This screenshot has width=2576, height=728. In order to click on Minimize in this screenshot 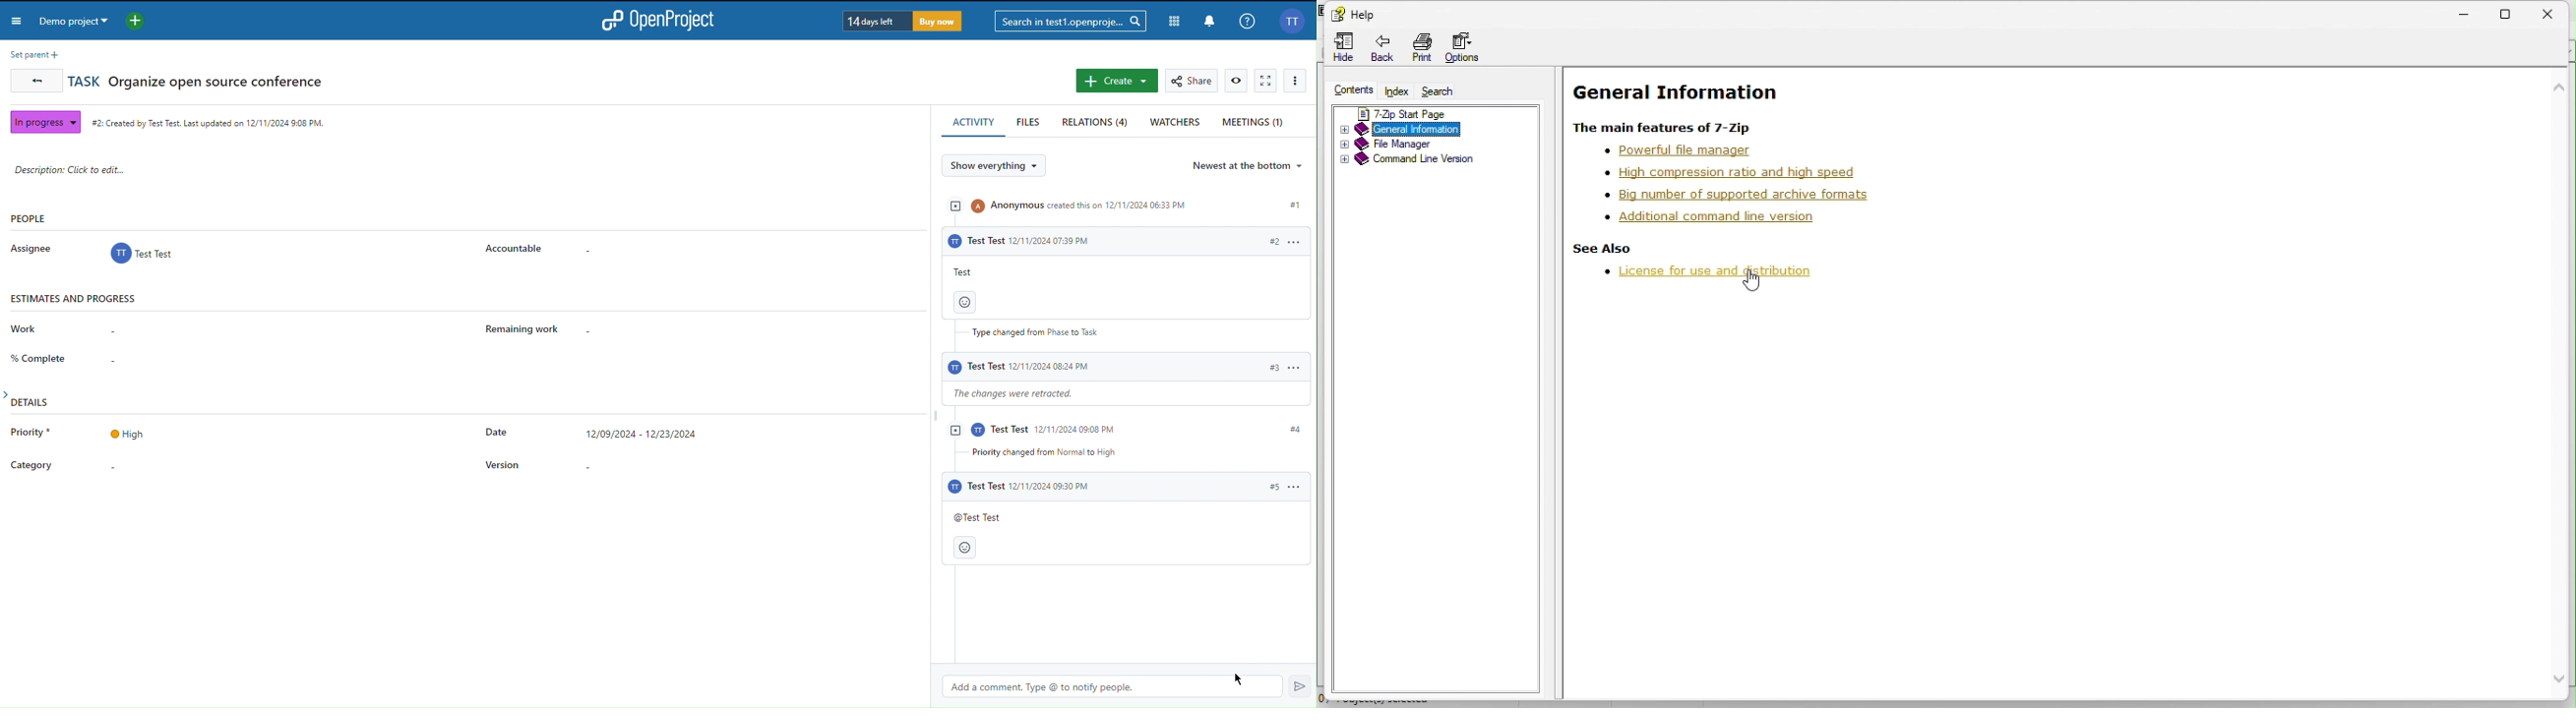, I will do `click(2473, 10)`.